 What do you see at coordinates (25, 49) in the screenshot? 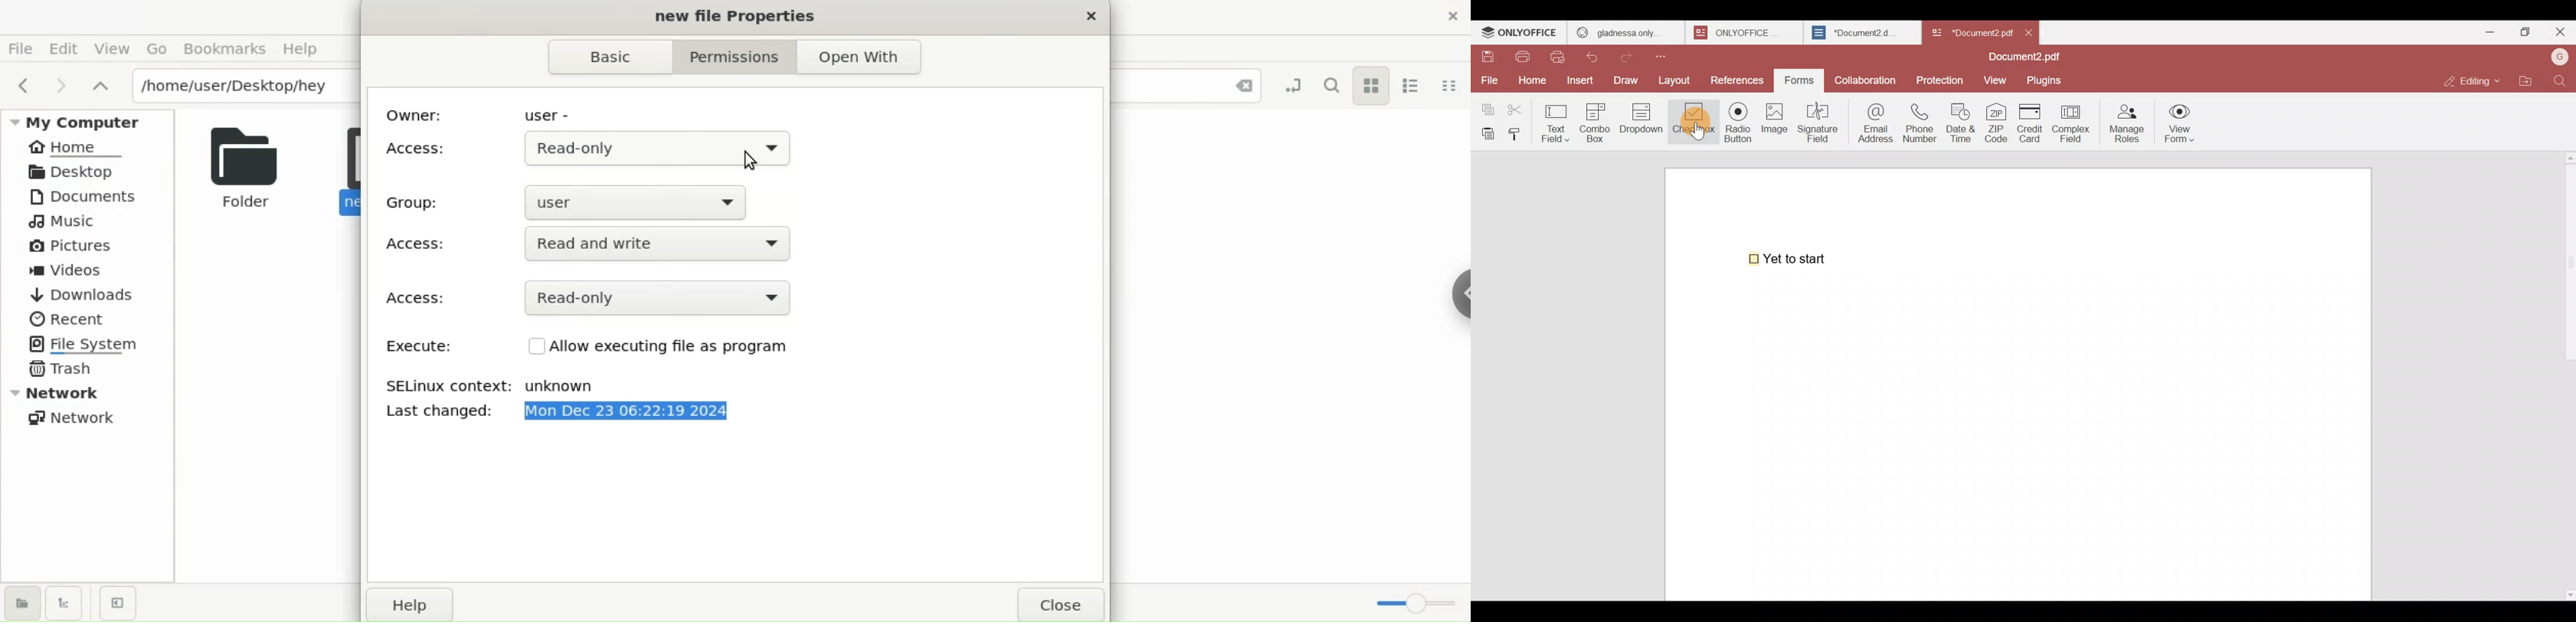
I see `File` at bounding box center [25, 49].